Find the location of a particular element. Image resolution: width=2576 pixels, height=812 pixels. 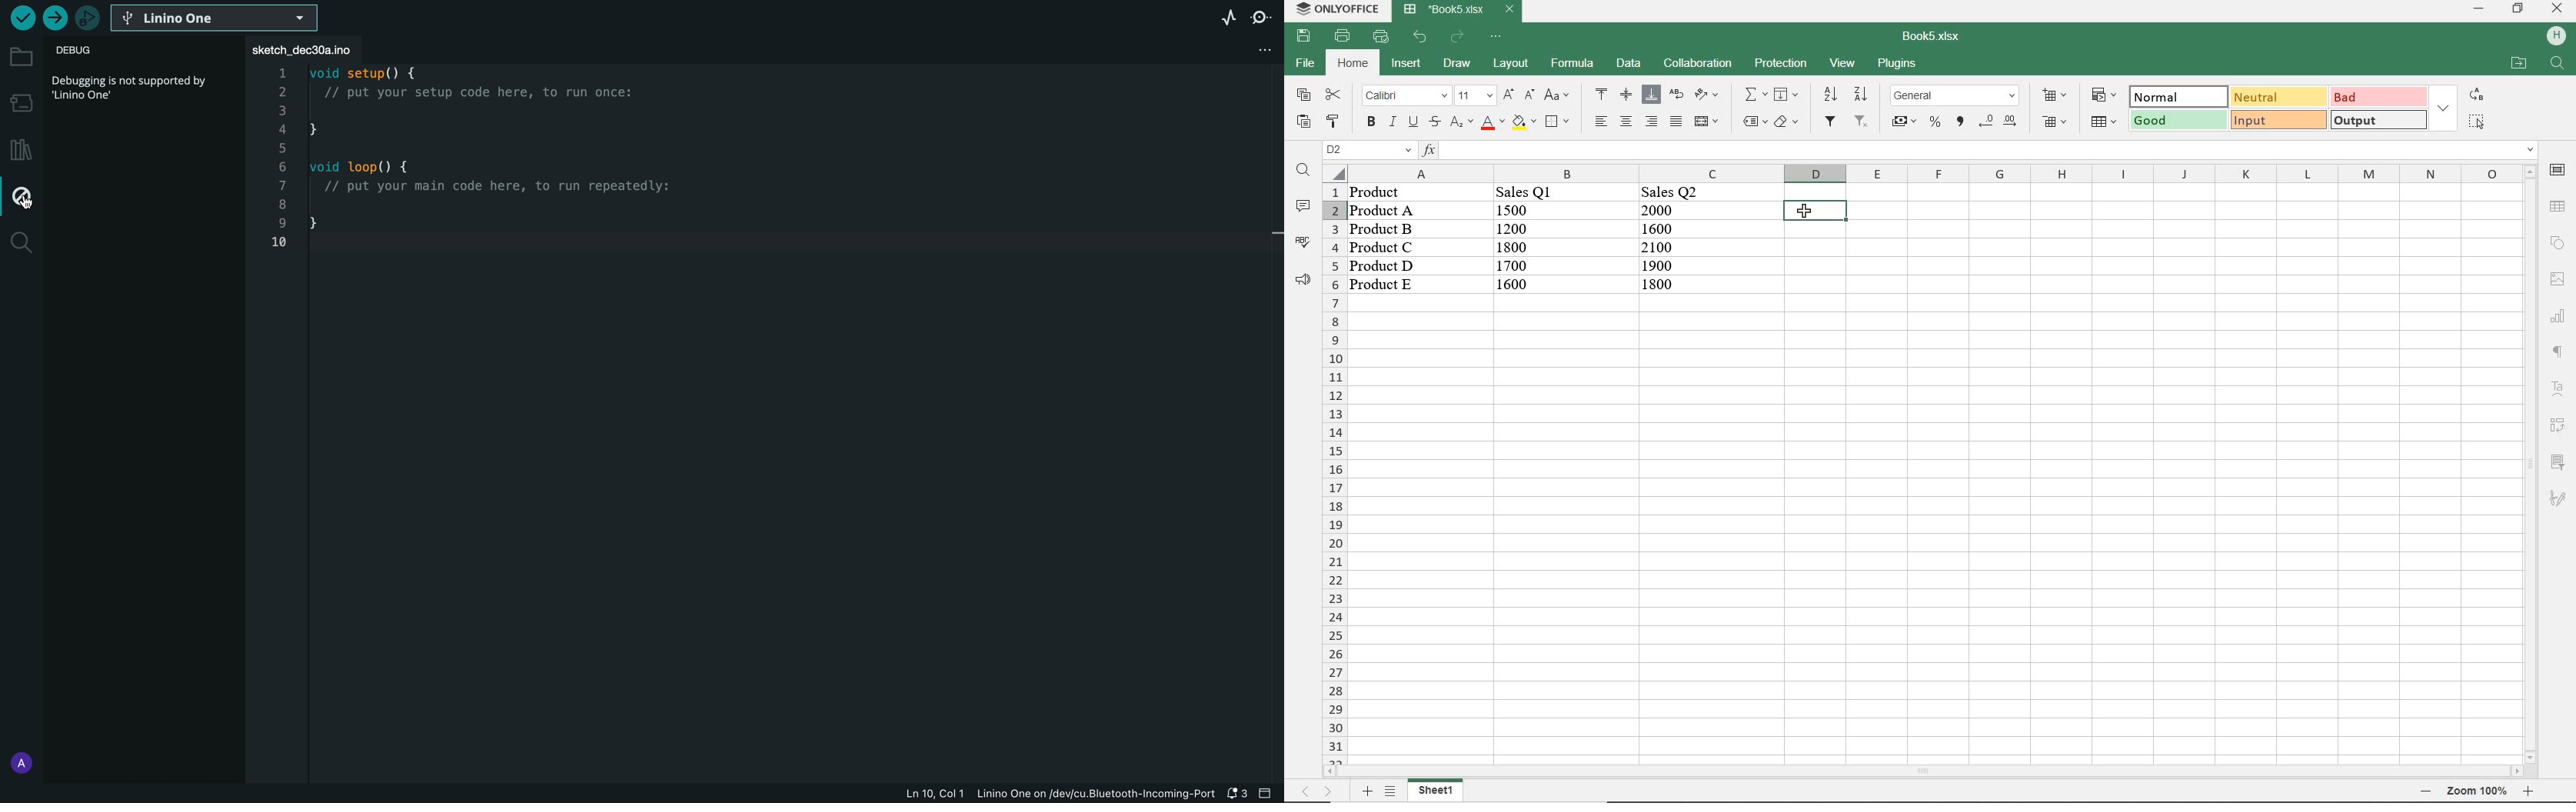

italic is located at coordinates (1393, 123).